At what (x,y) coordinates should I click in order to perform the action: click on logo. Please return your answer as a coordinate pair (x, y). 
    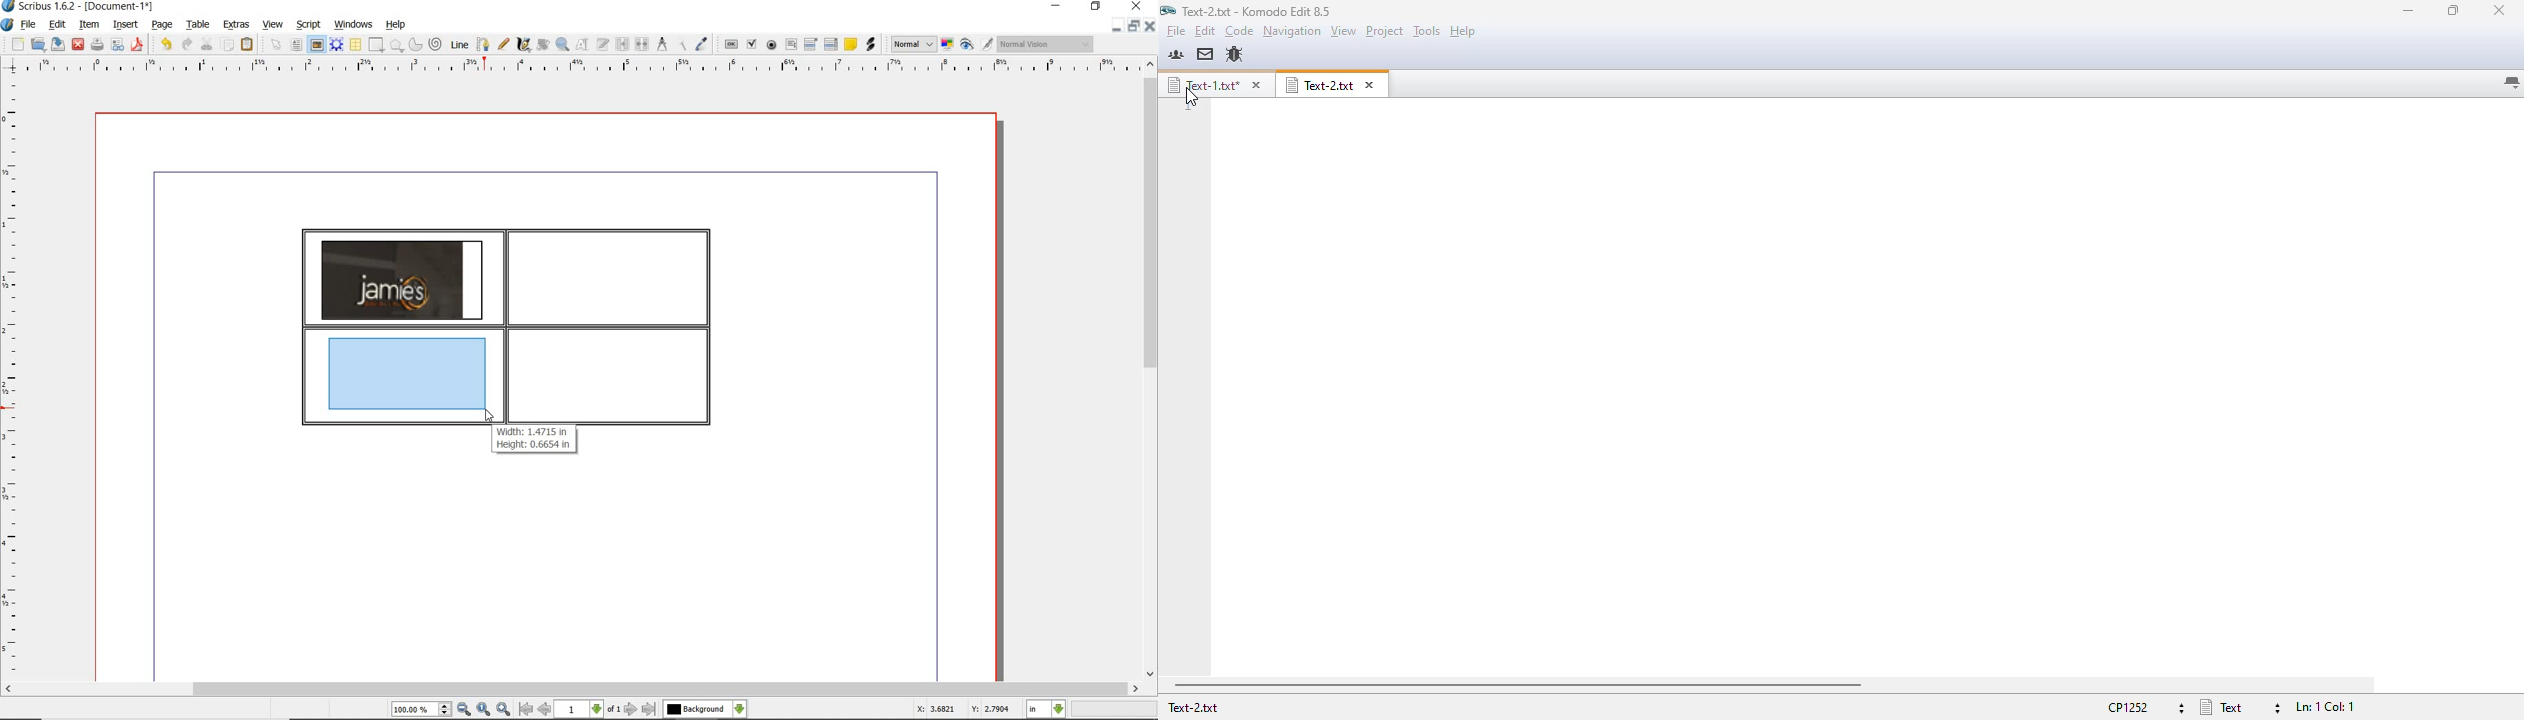
    Looking at the image, I should click on (1167, 11).